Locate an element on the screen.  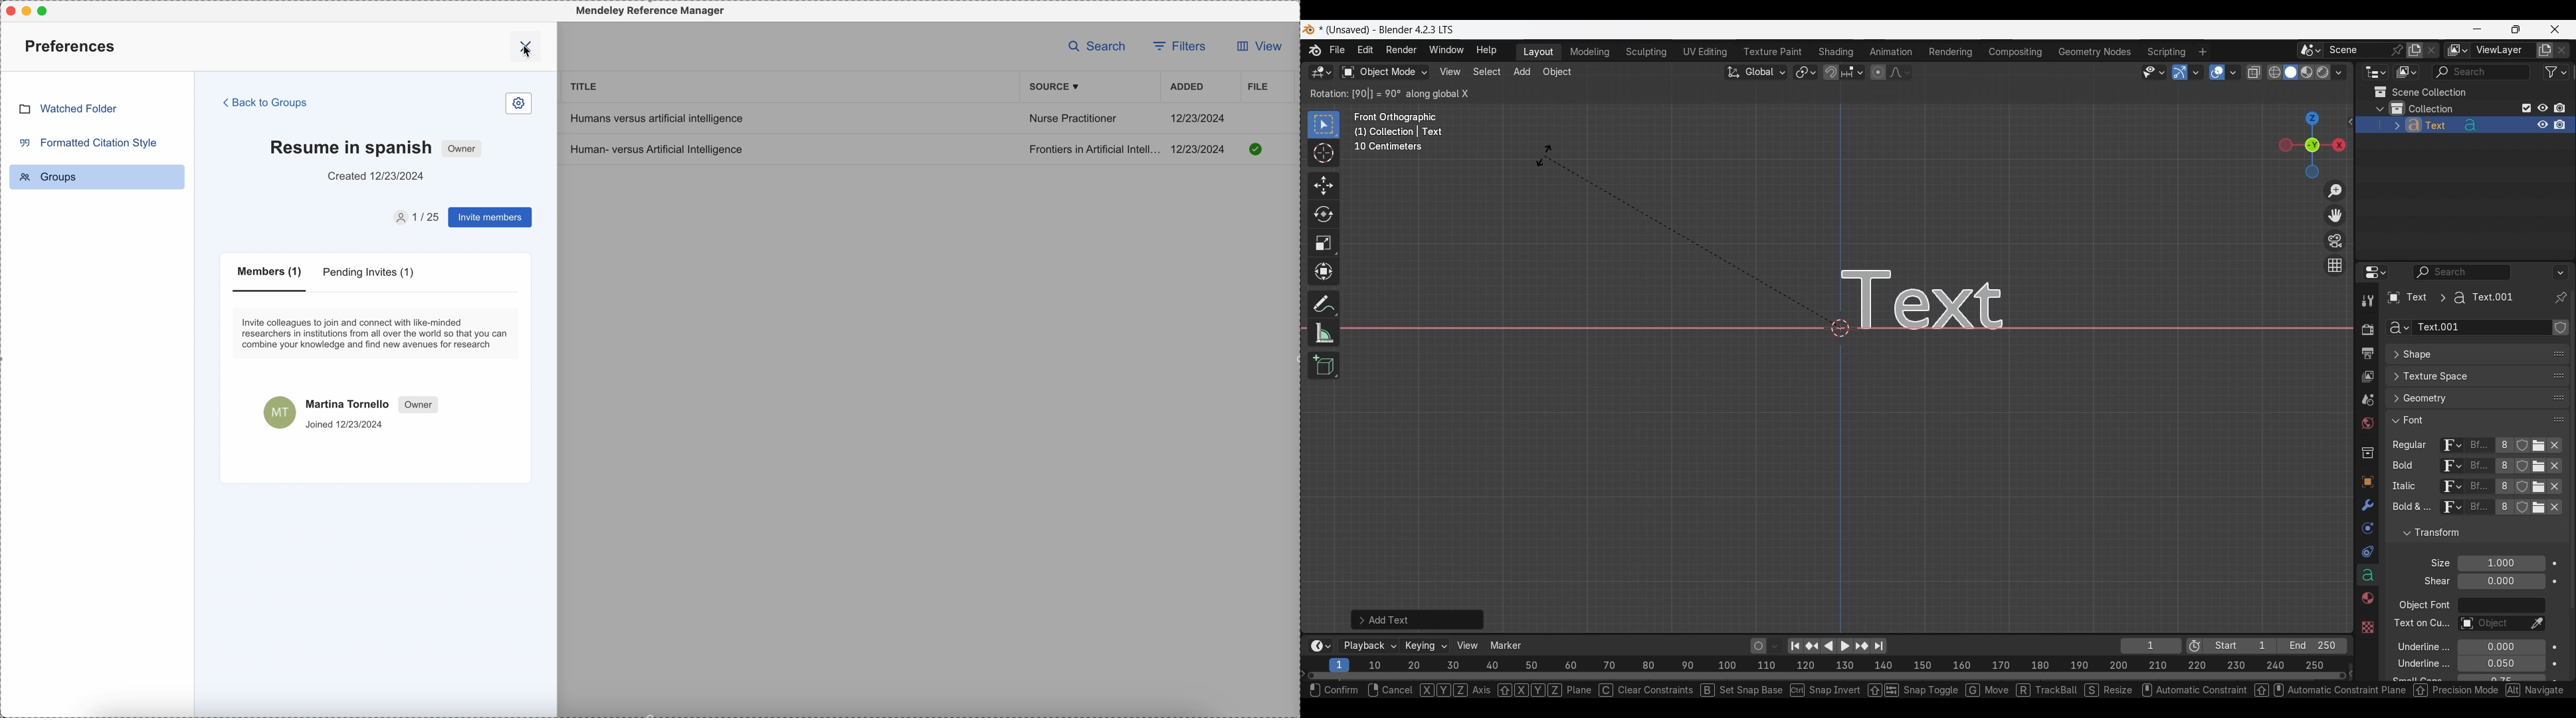
Remove view layer is located at coordinates (2562, 50).